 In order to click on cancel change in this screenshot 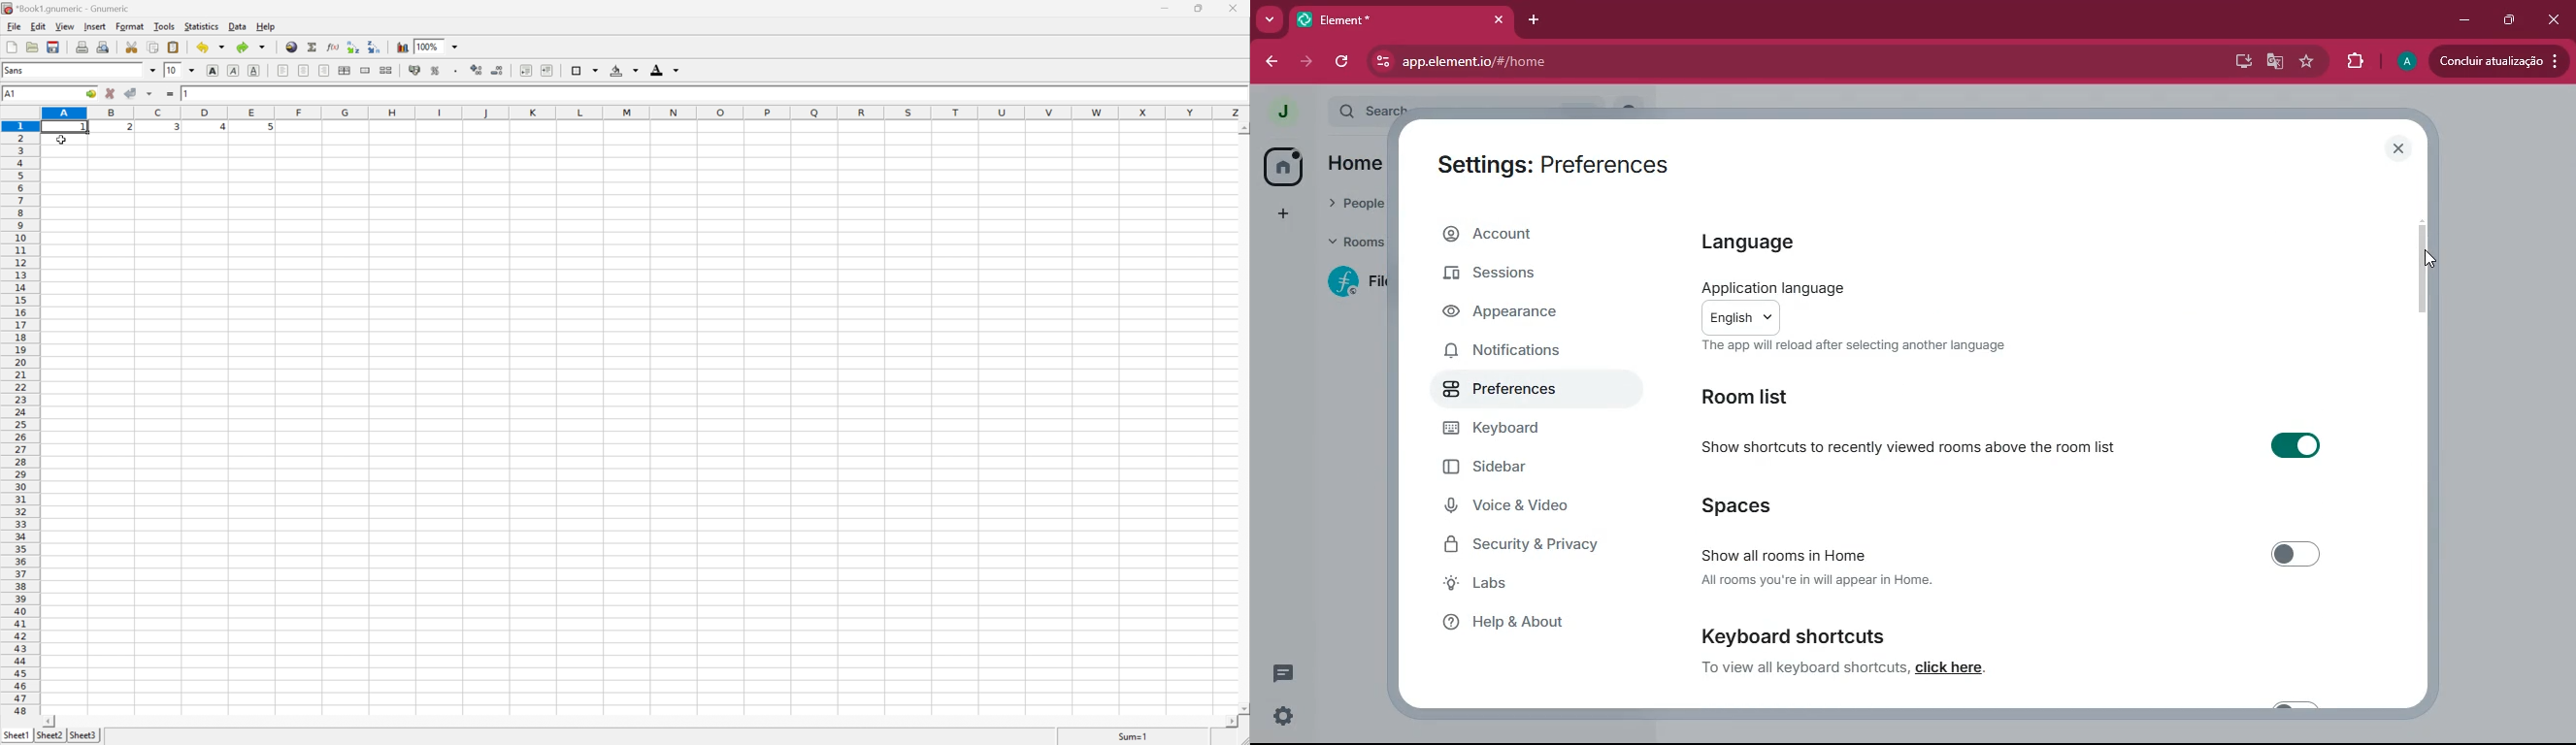, I will do `click(110, 94)`.